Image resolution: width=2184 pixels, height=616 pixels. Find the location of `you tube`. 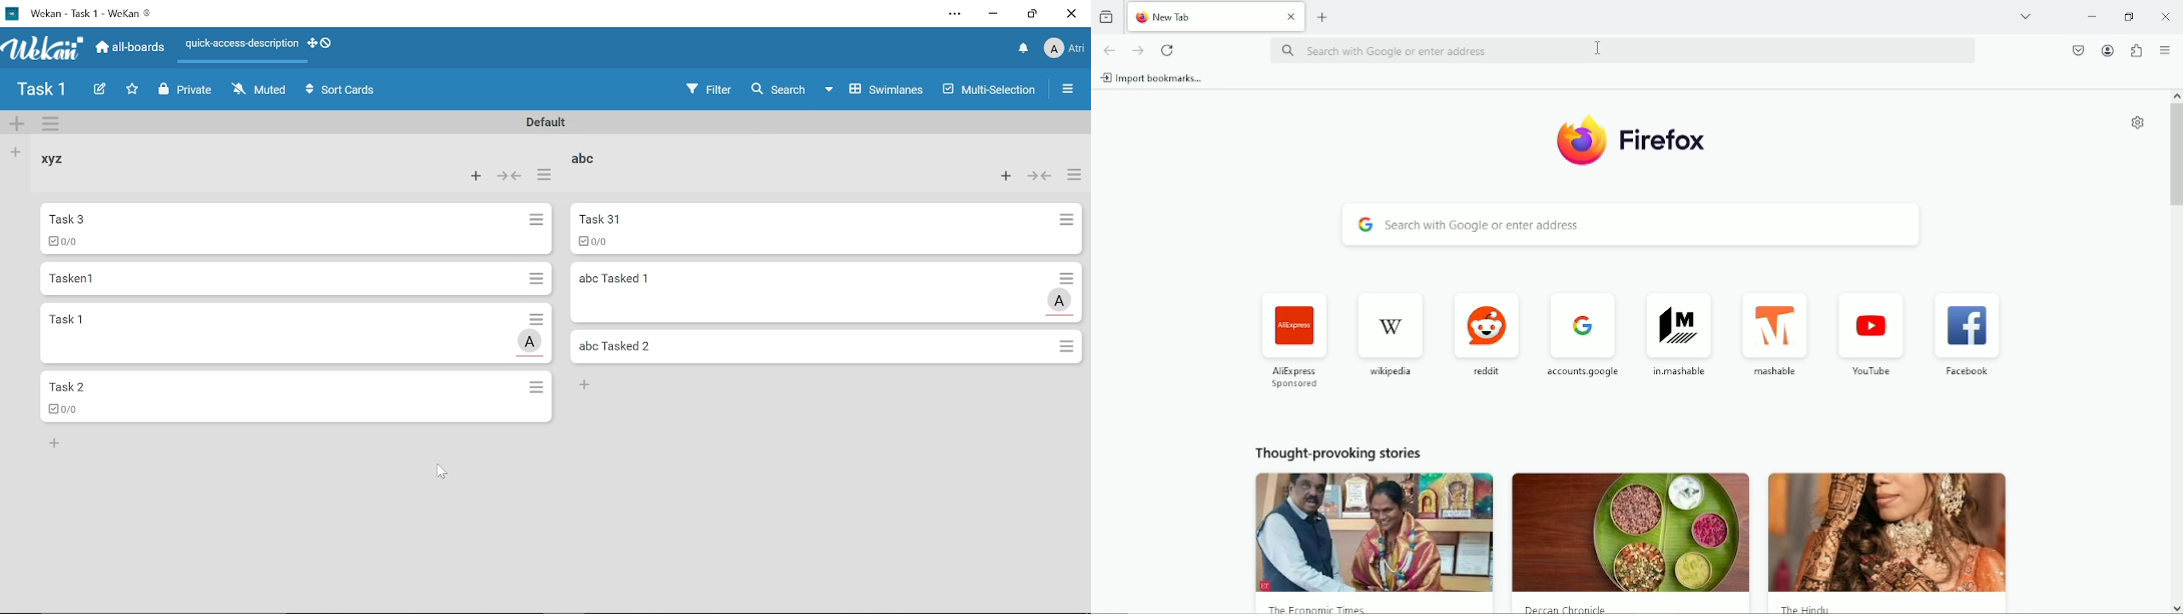

you tube is located at coordinates (1874, 330).